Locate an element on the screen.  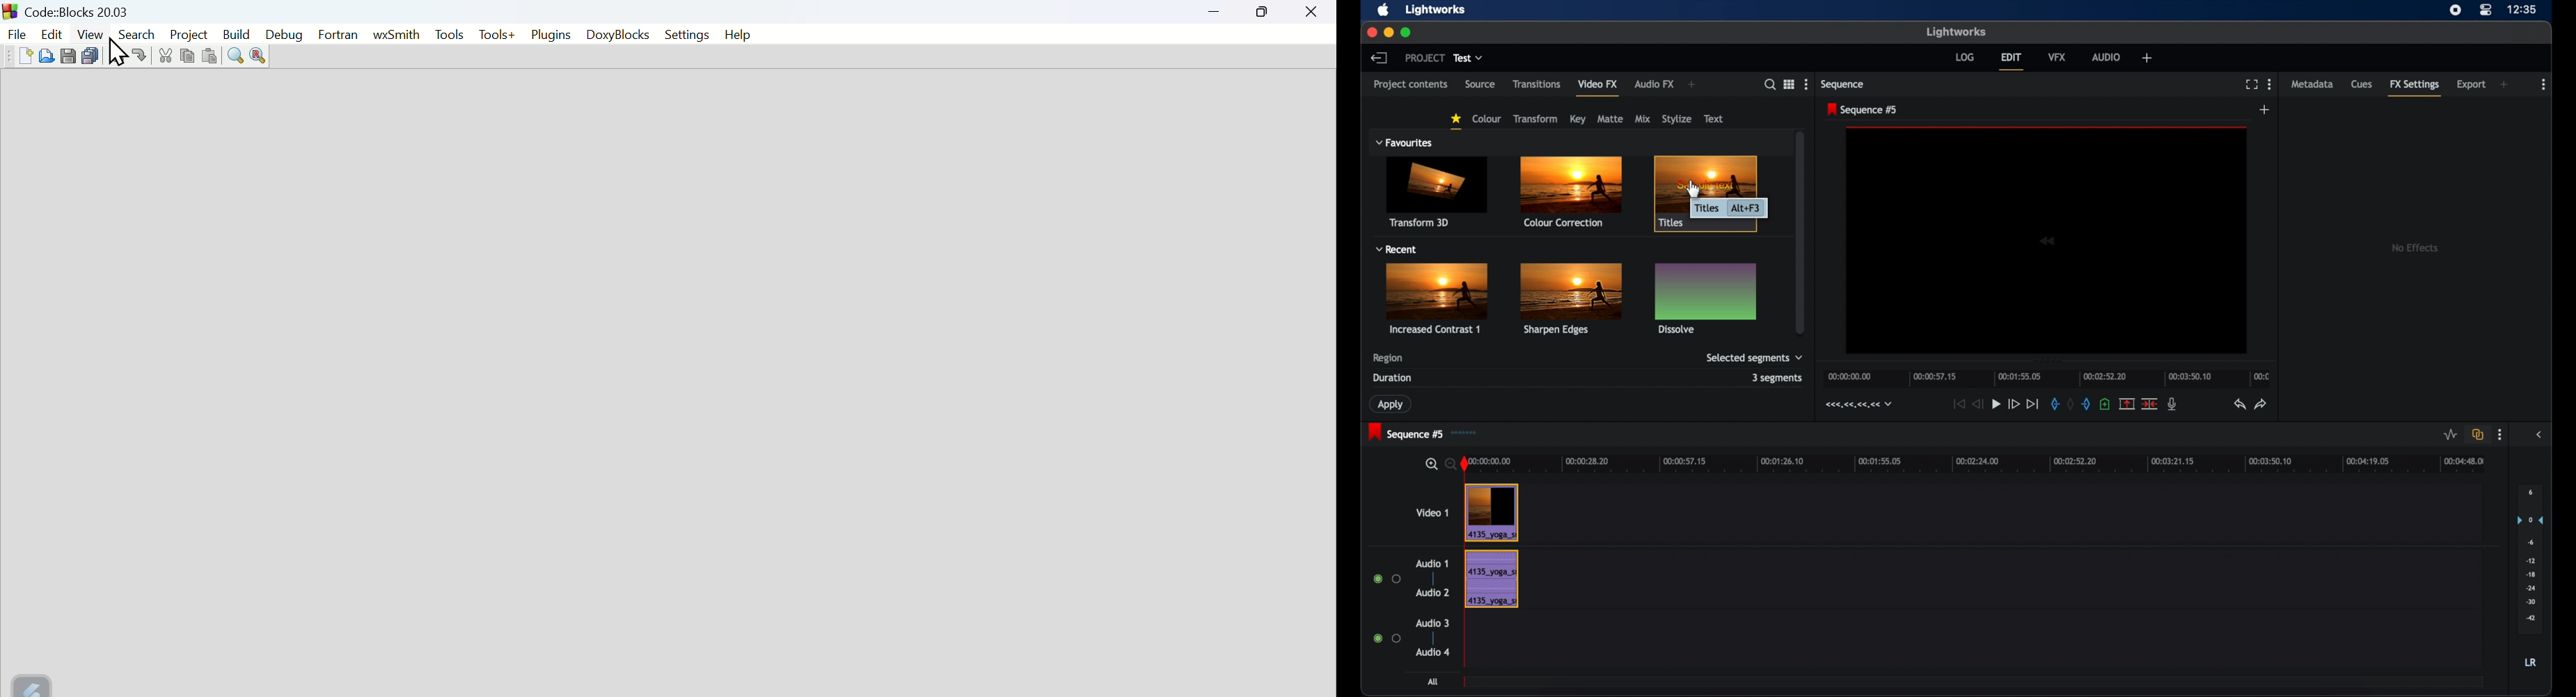
zoom in is located at coordinates (1431, 464).